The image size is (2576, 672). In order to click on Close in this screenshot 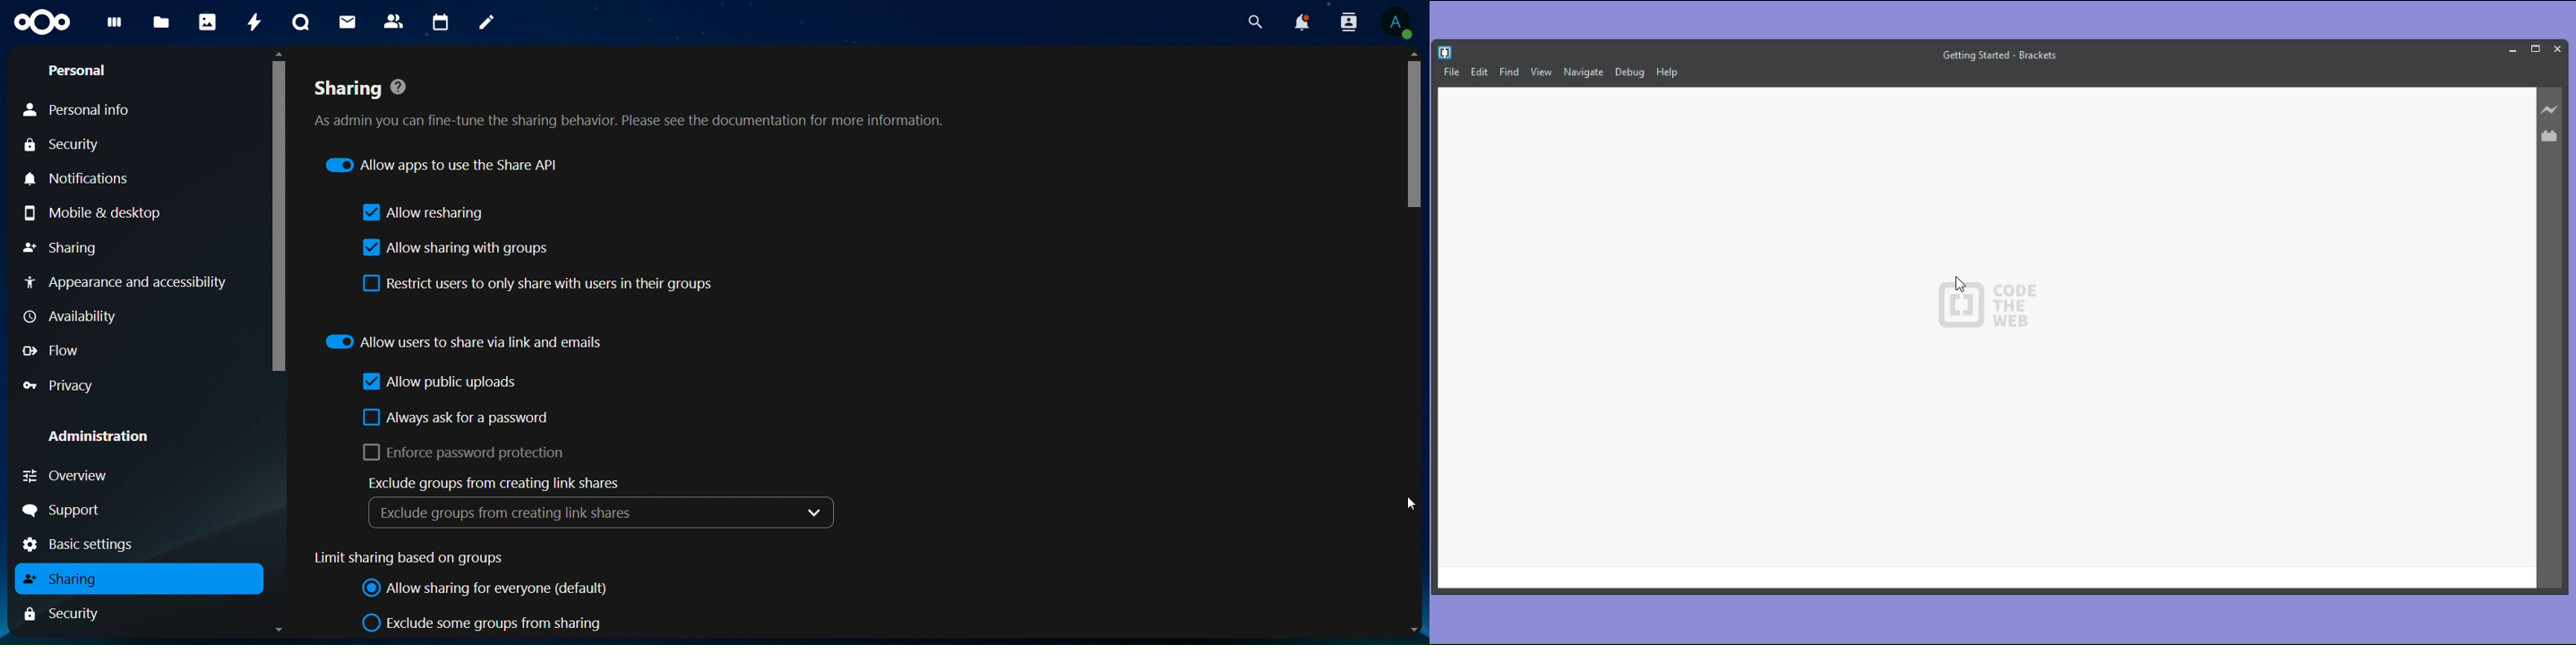, I will do `click(2558, 47)`.